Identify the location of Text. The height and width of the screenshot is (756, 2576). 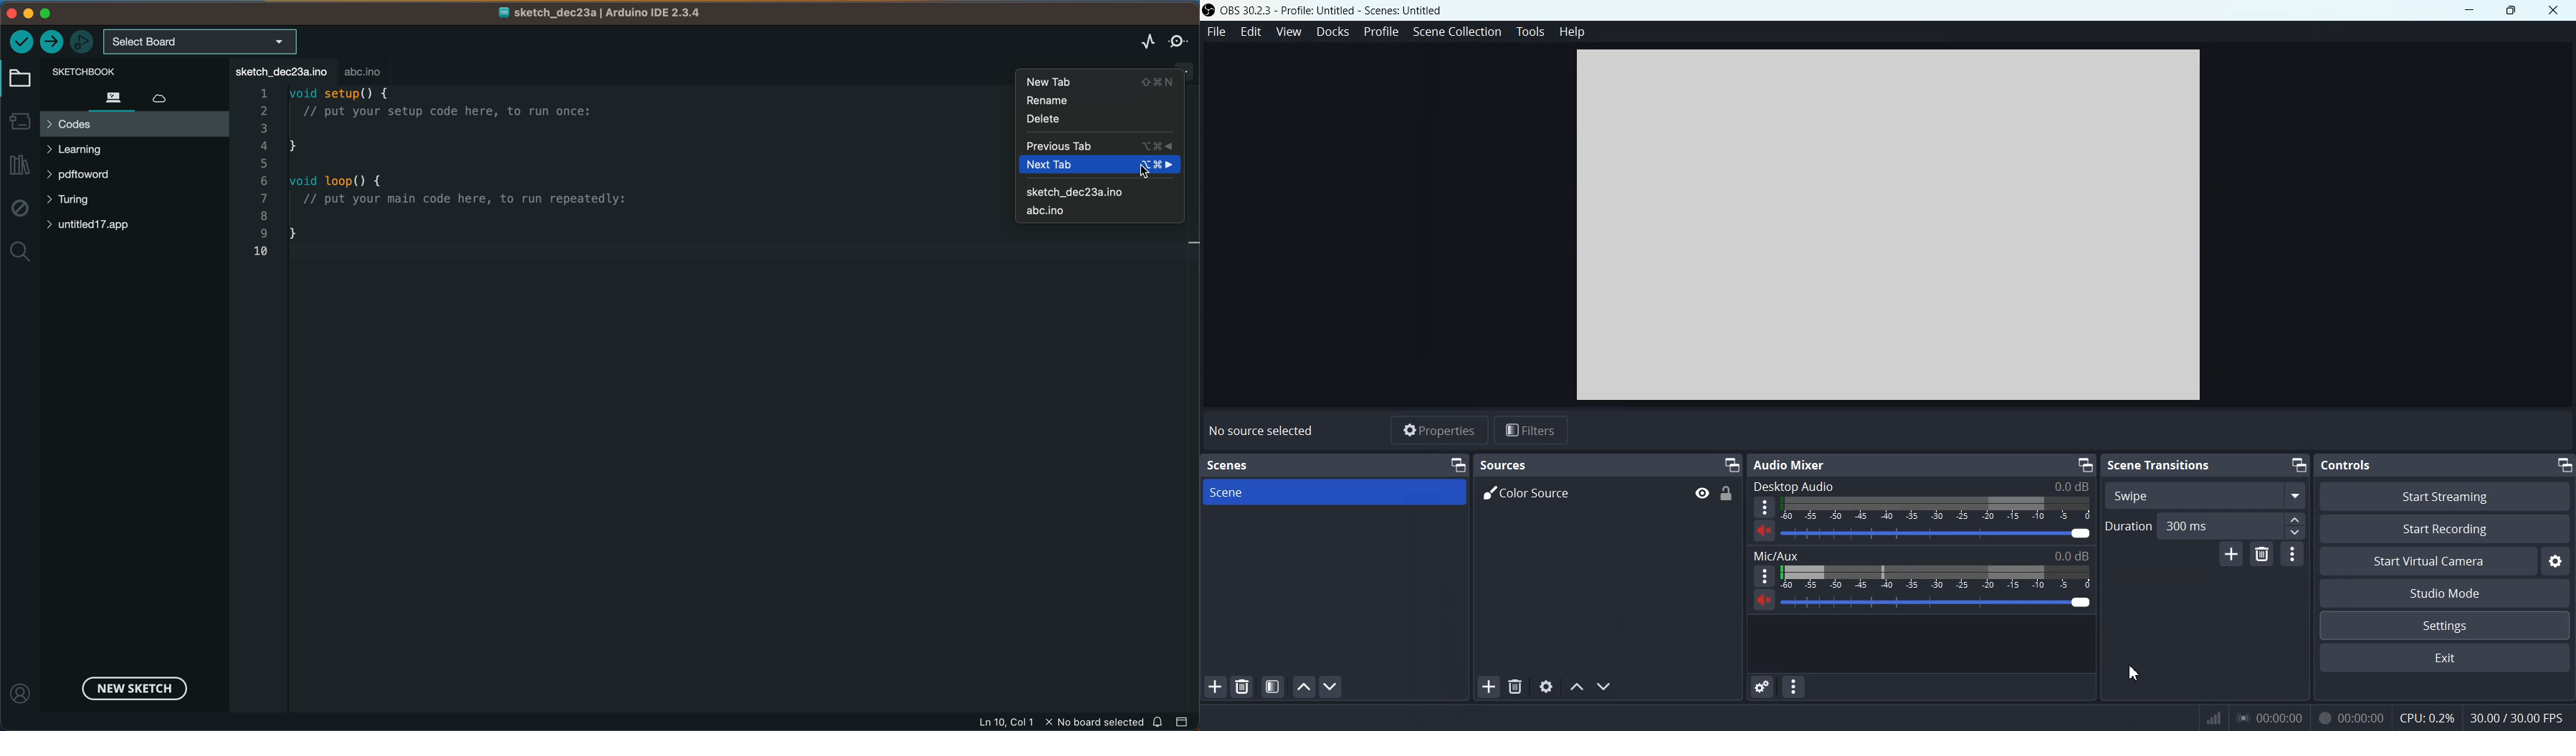
(1264, 431).